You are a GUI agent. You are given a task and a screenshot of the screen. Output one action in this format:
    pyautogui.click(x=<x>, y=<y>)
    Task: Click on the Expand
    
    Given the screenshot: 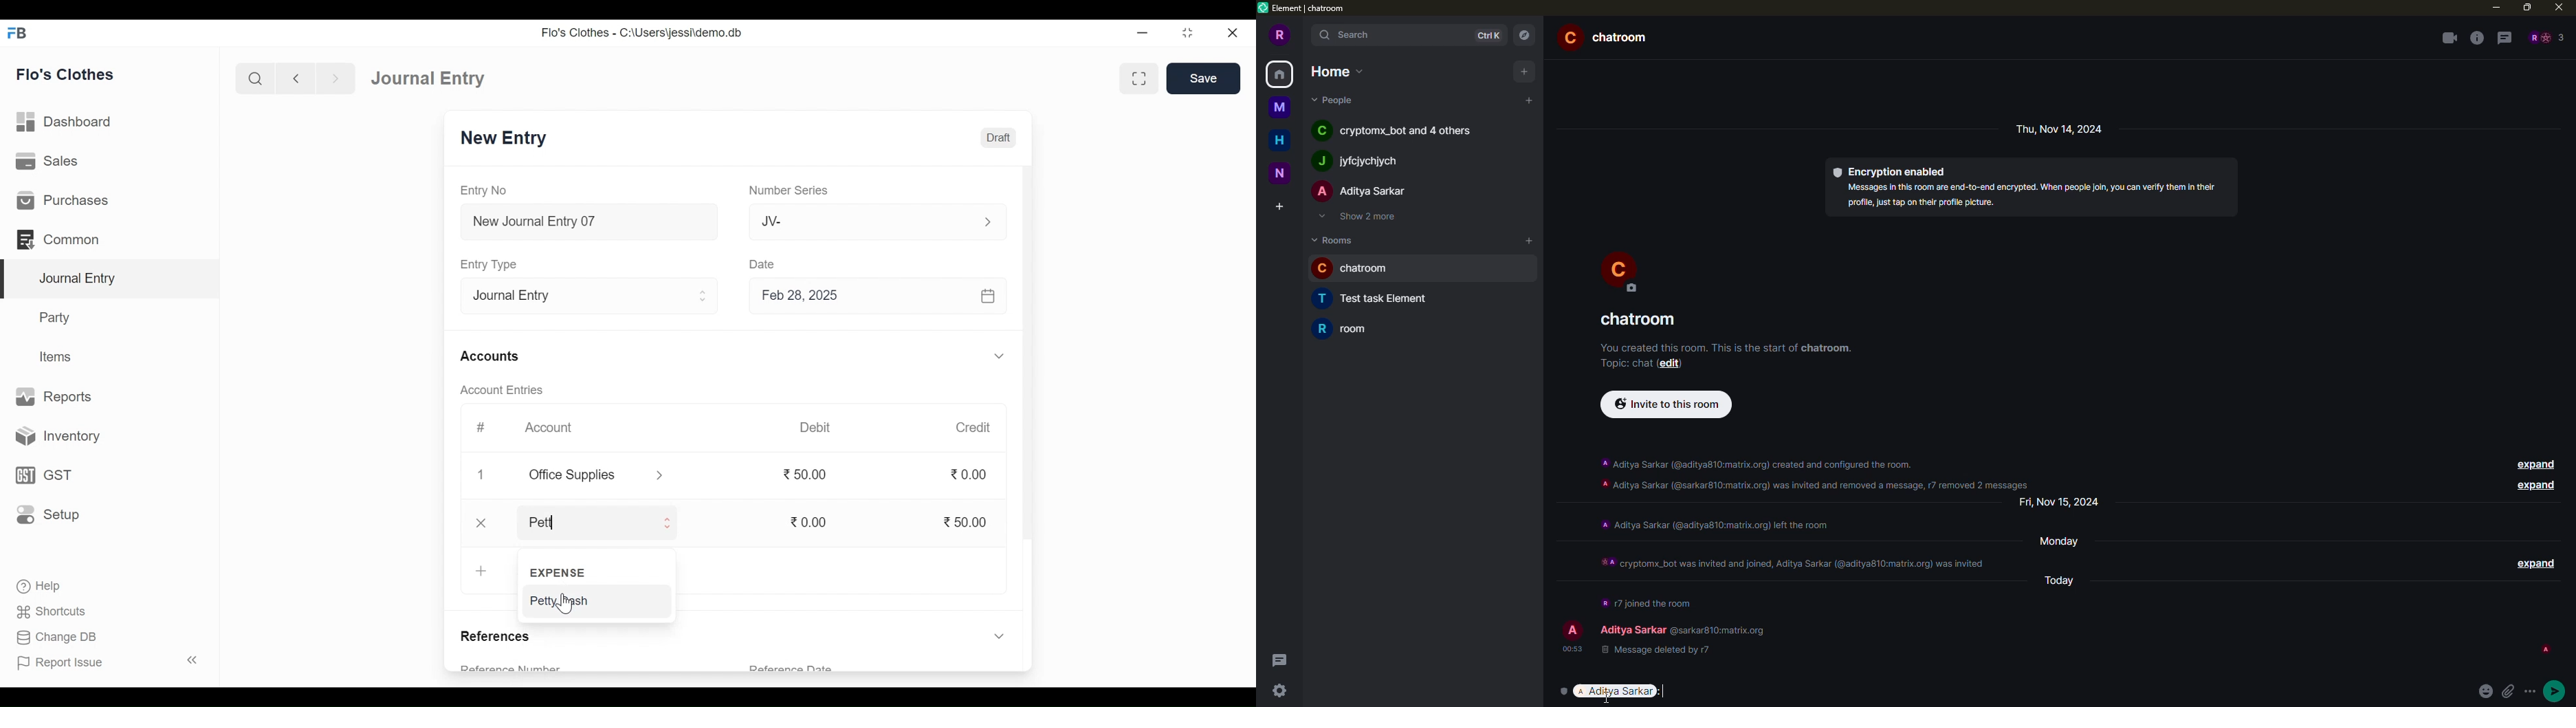 What is the action you would take?
    pyautogui.click(x=667, y=523)
    